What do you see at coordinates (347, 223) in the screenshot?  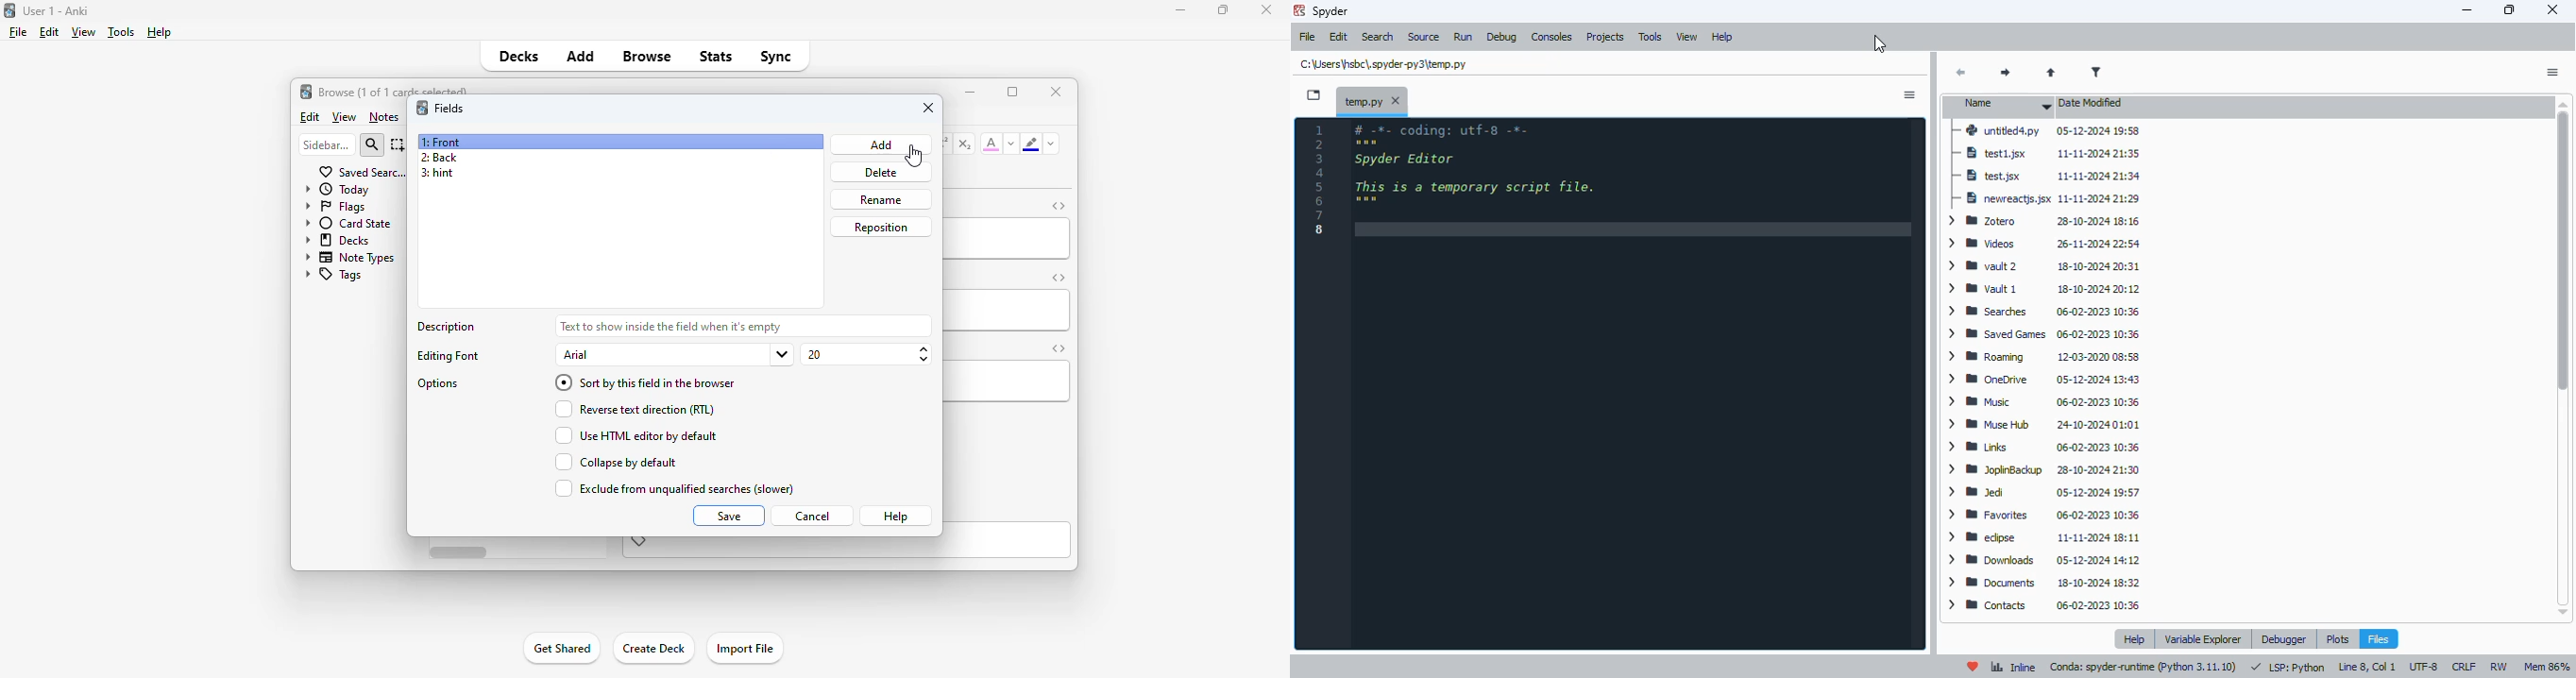 I see `card state` at bounding box center [347, 223].